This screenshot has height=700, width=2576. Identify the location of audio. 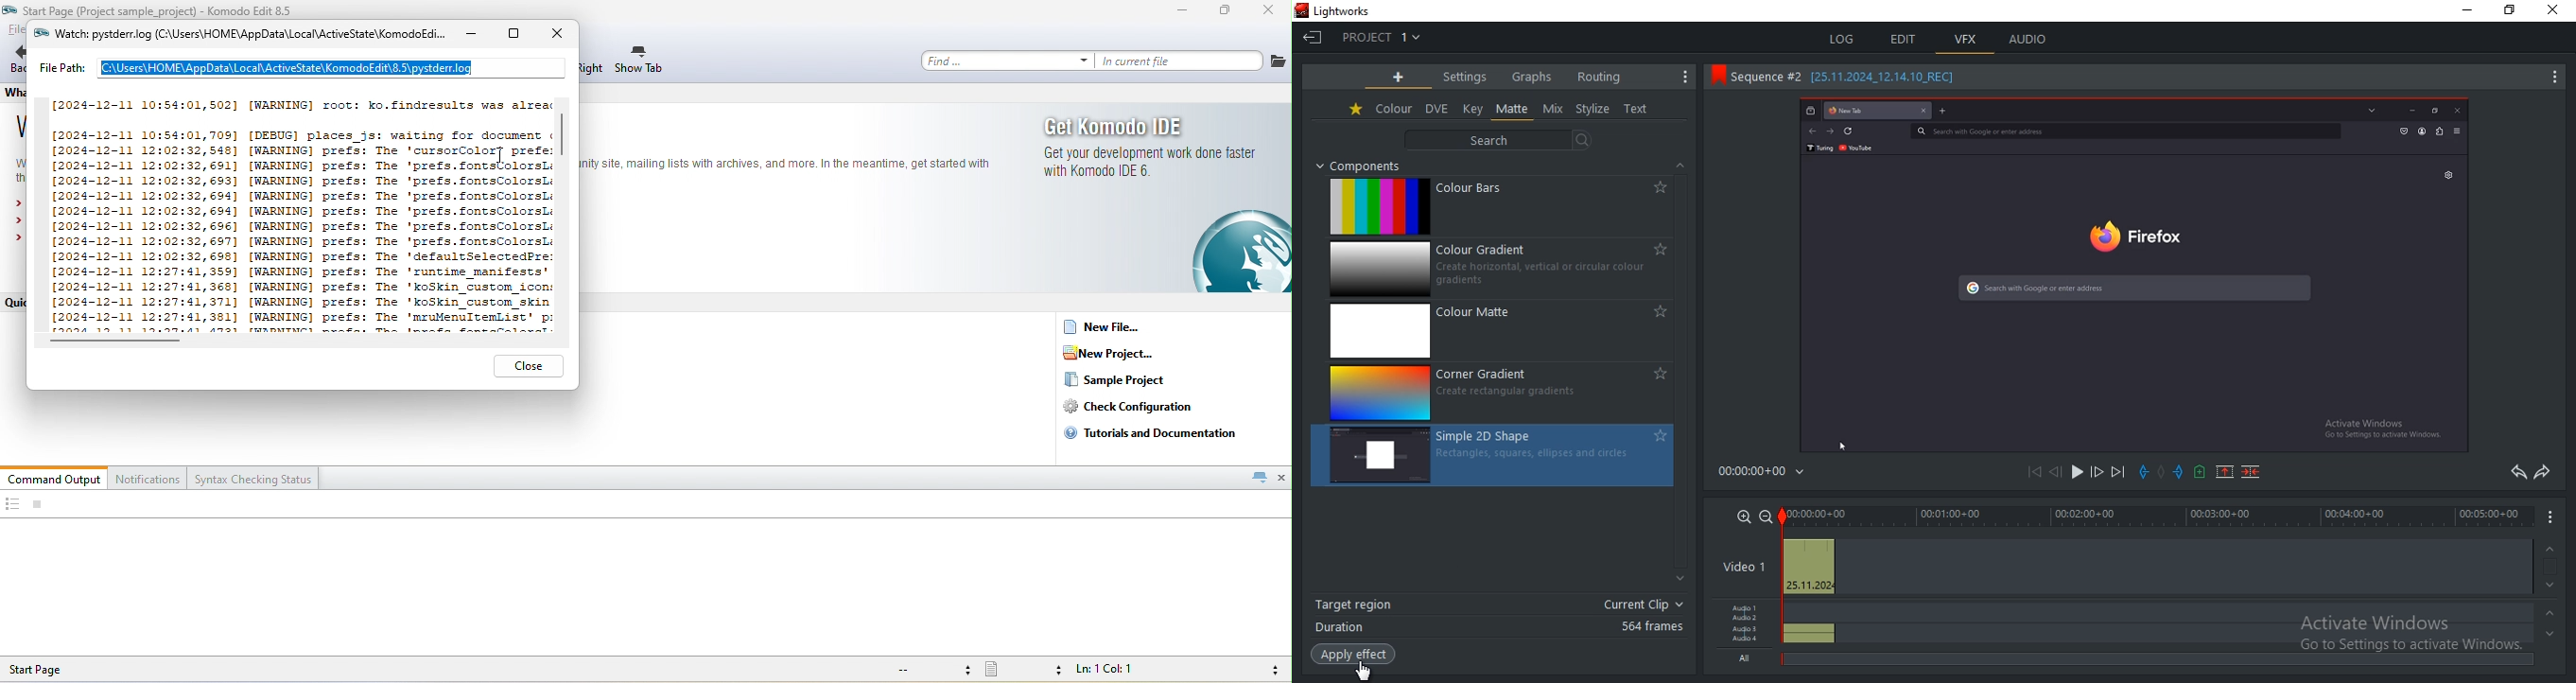
(1746, 633).